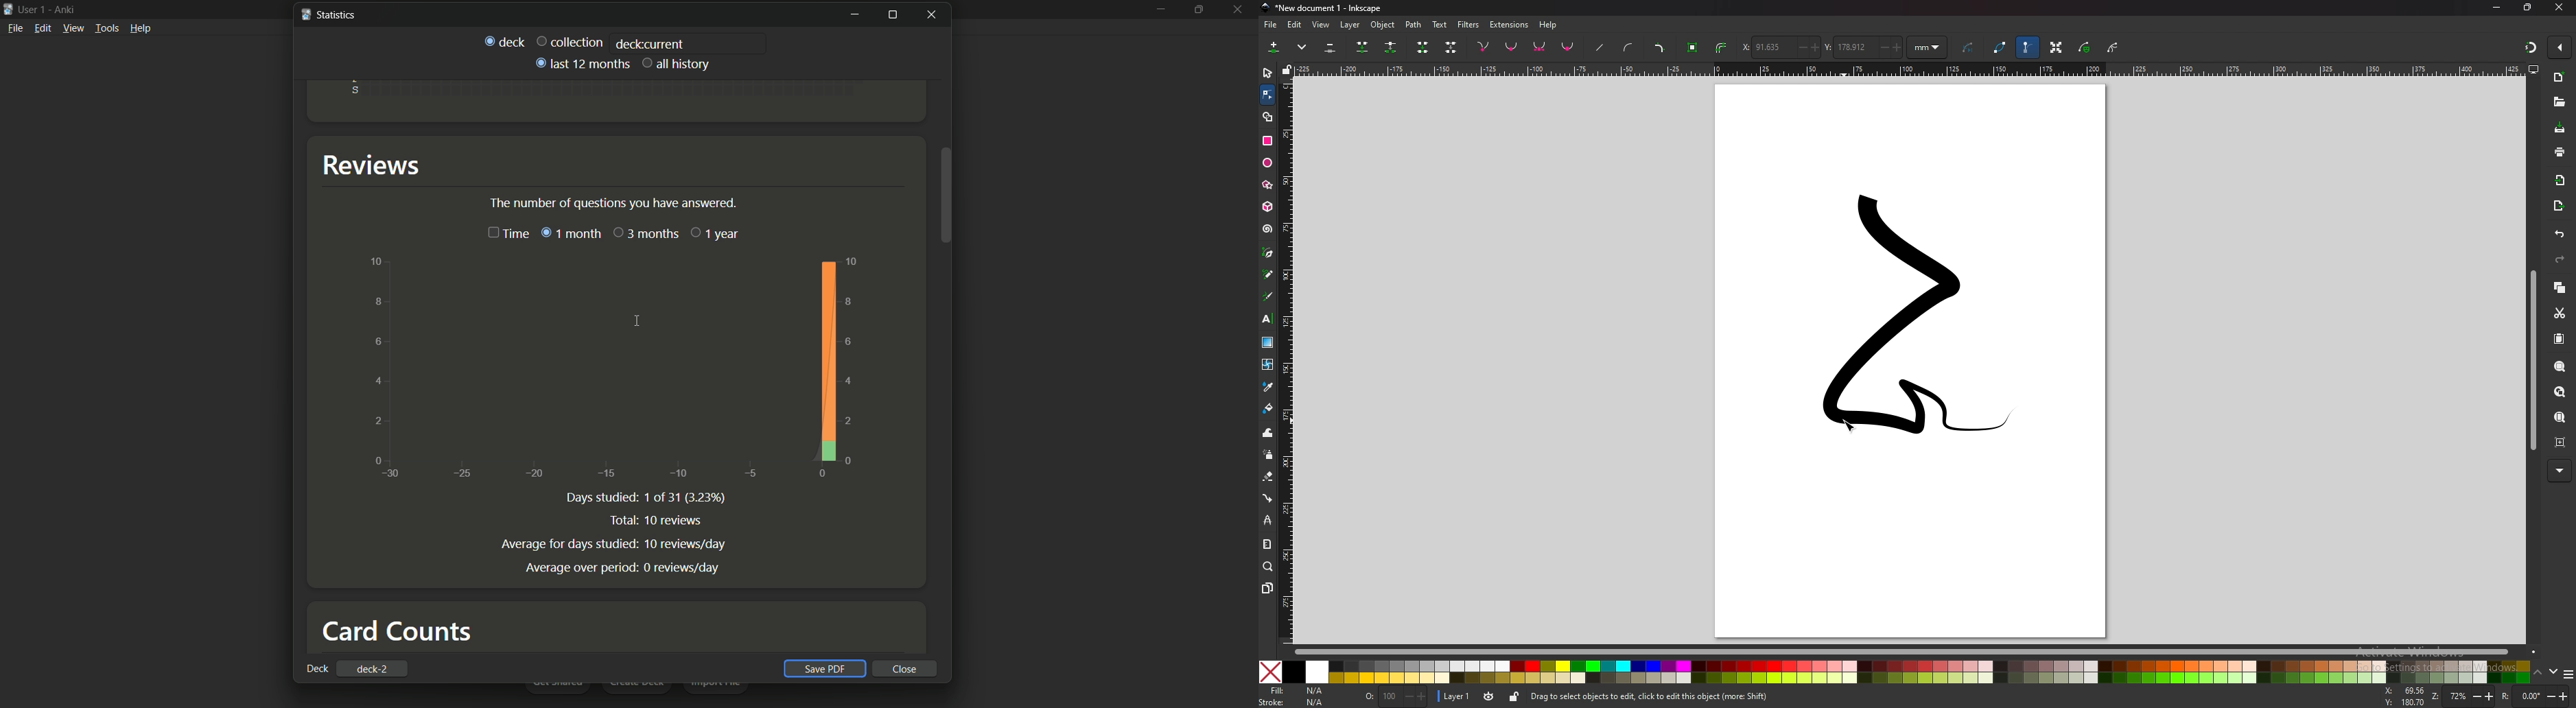 This screenshot has width=2576, height=728. Describe the element at coordinates (14, 30) in the screenshot. I see `file` at that location.